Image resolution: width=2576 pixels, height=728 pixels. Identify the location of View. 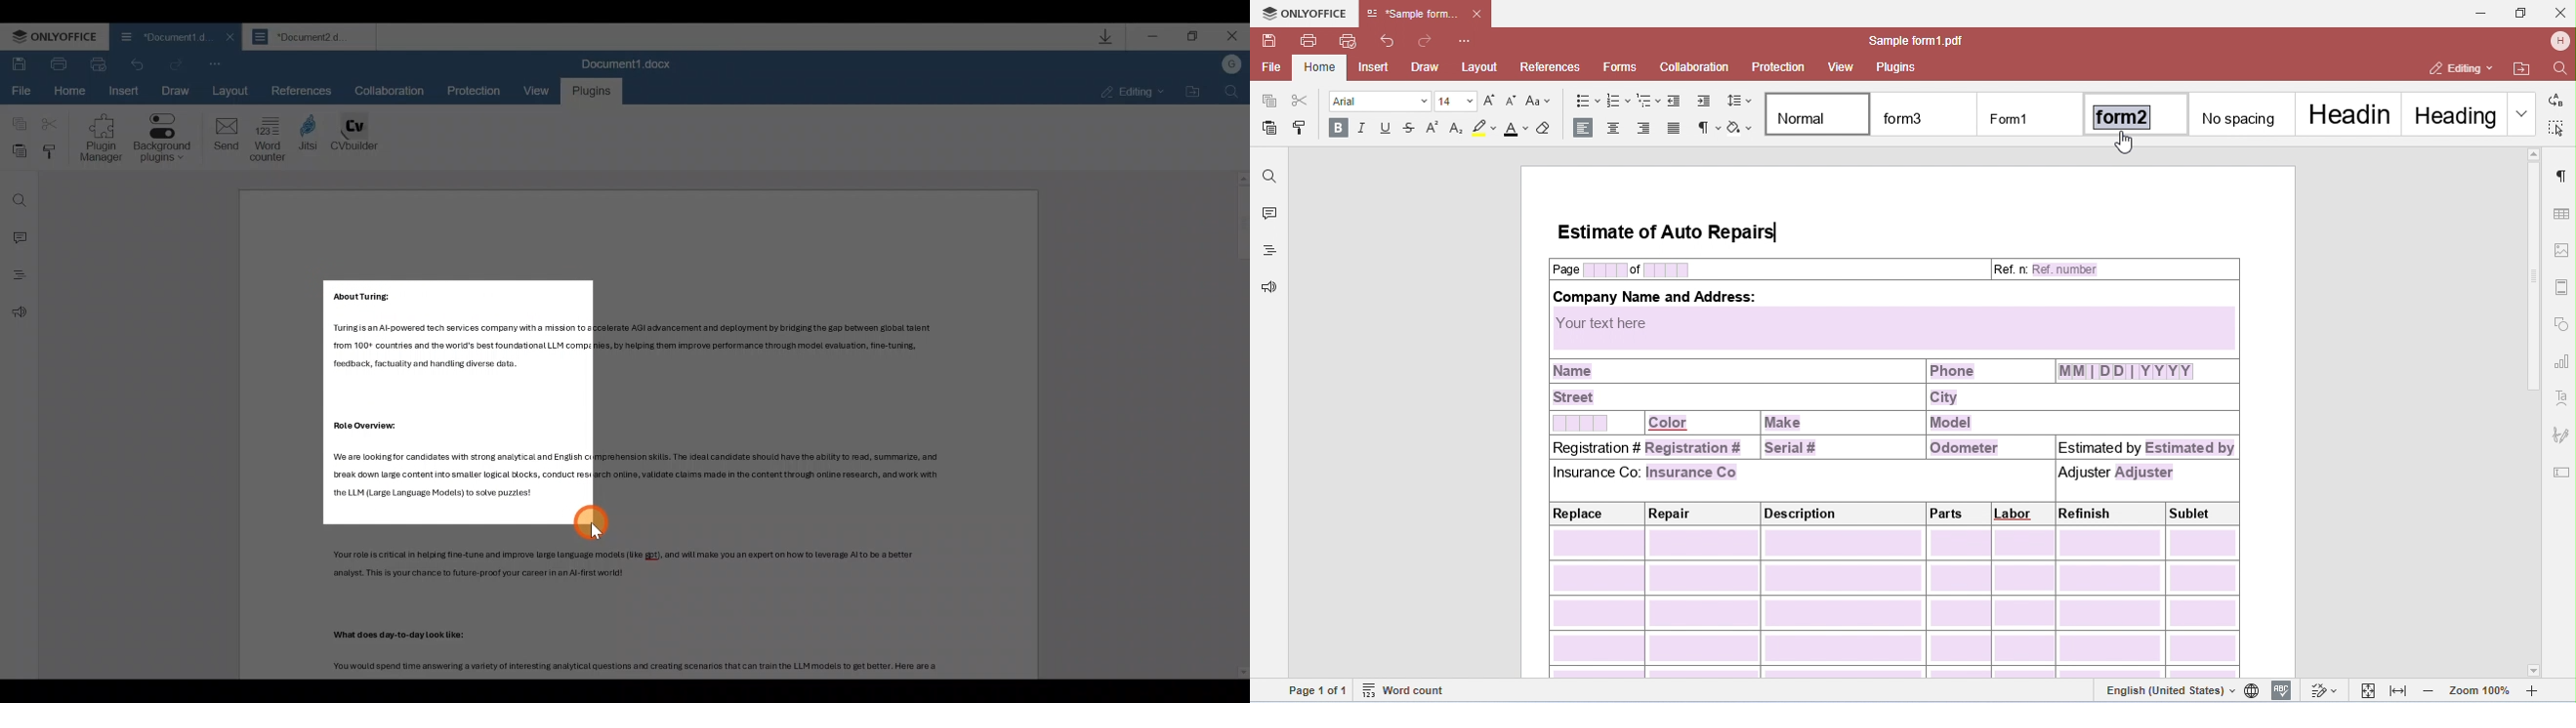
(541, 87).